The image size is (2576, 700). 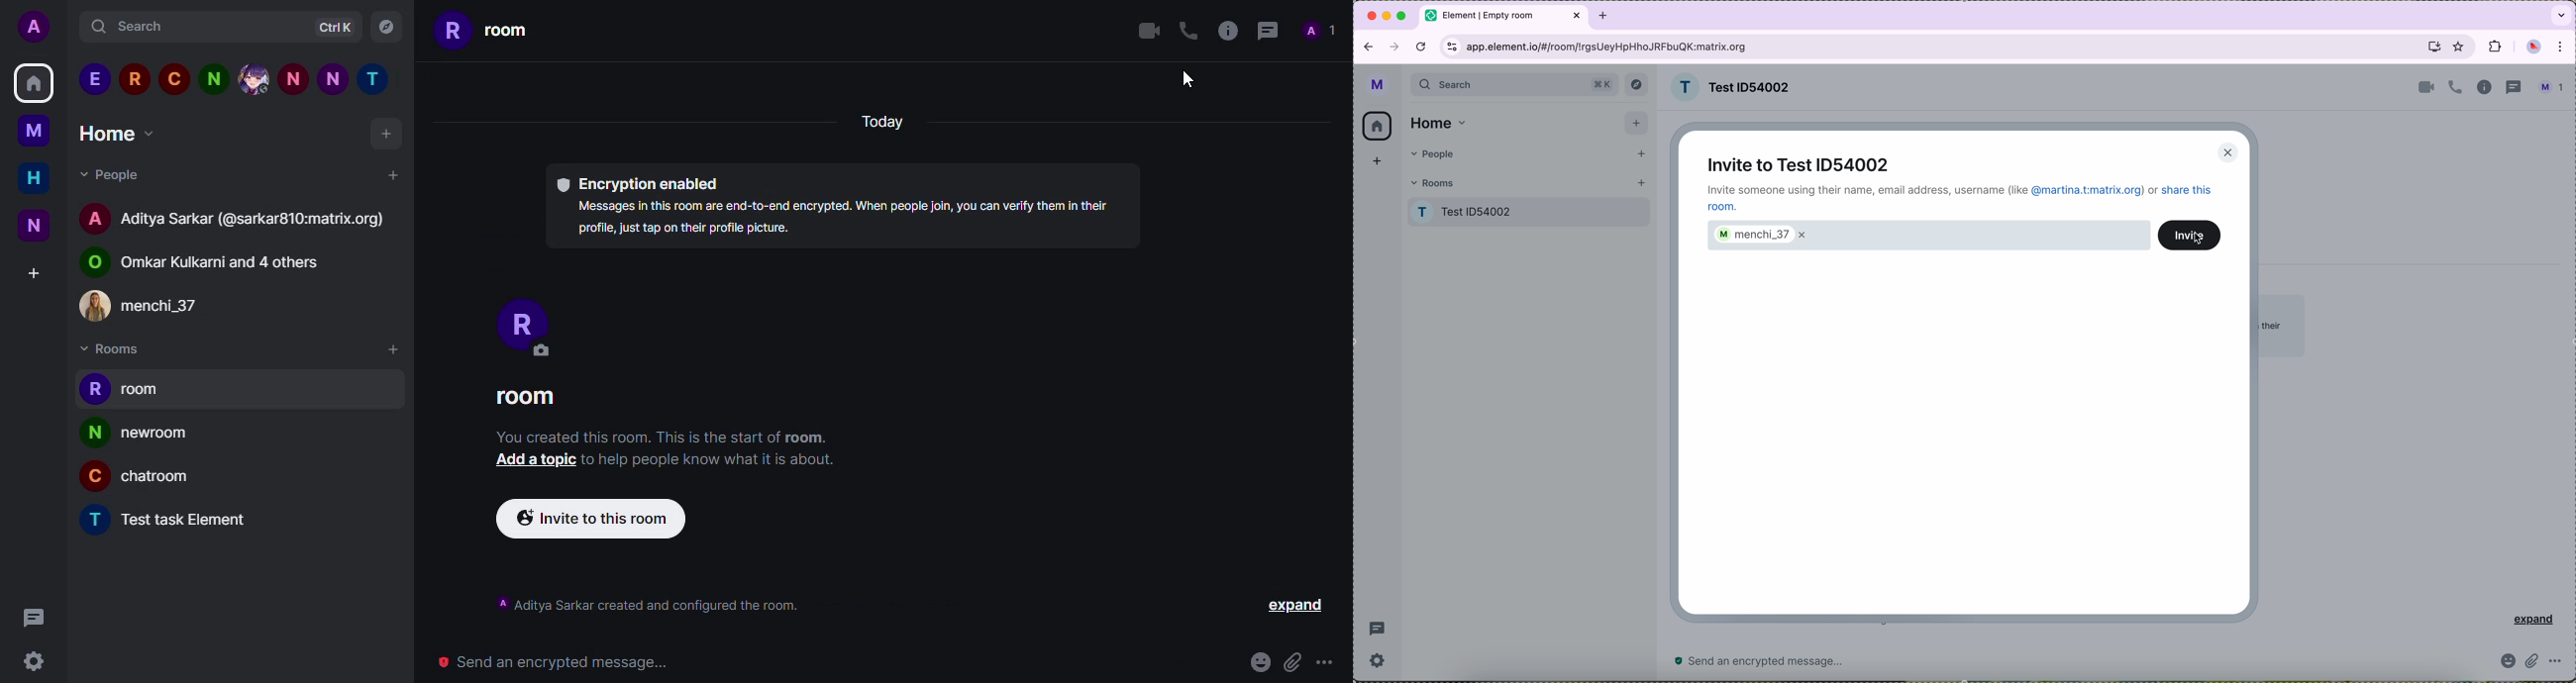 What do you see at coordinates (1328, 662) in the screenshot?
I see `more` at bounding box center [1328, 662].